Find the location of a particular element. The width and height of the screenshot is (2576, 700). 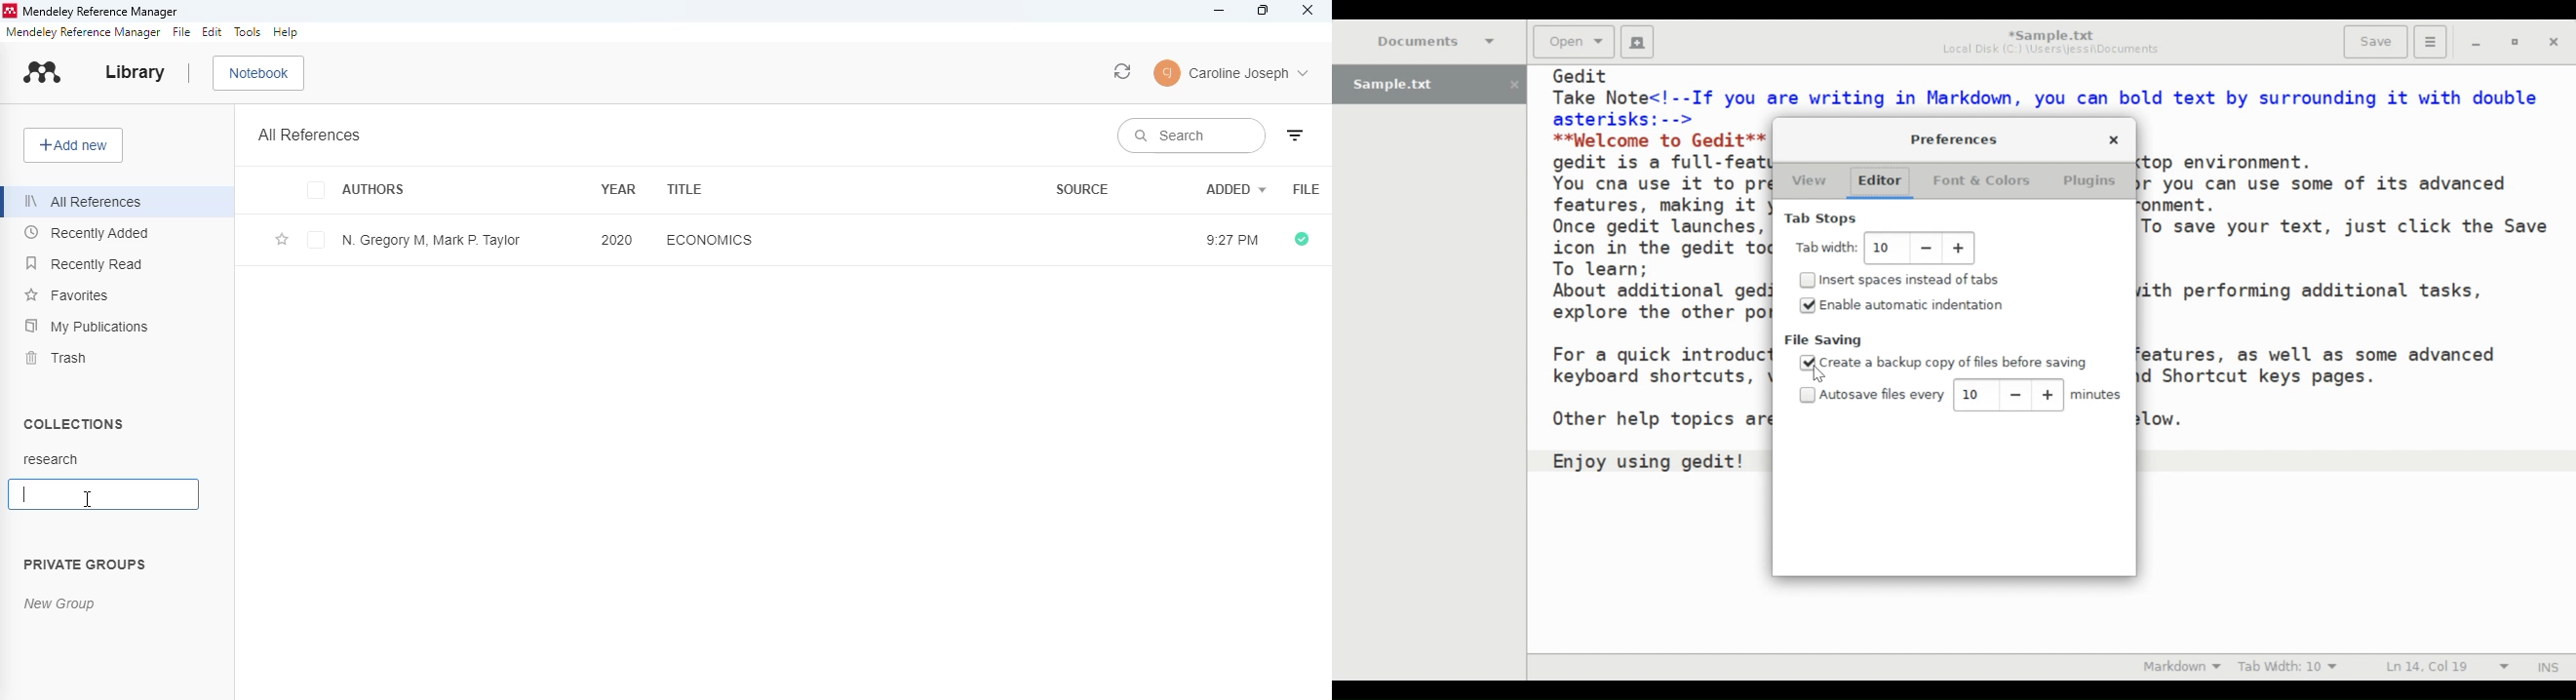

authors is located at coordinates (374, 191).